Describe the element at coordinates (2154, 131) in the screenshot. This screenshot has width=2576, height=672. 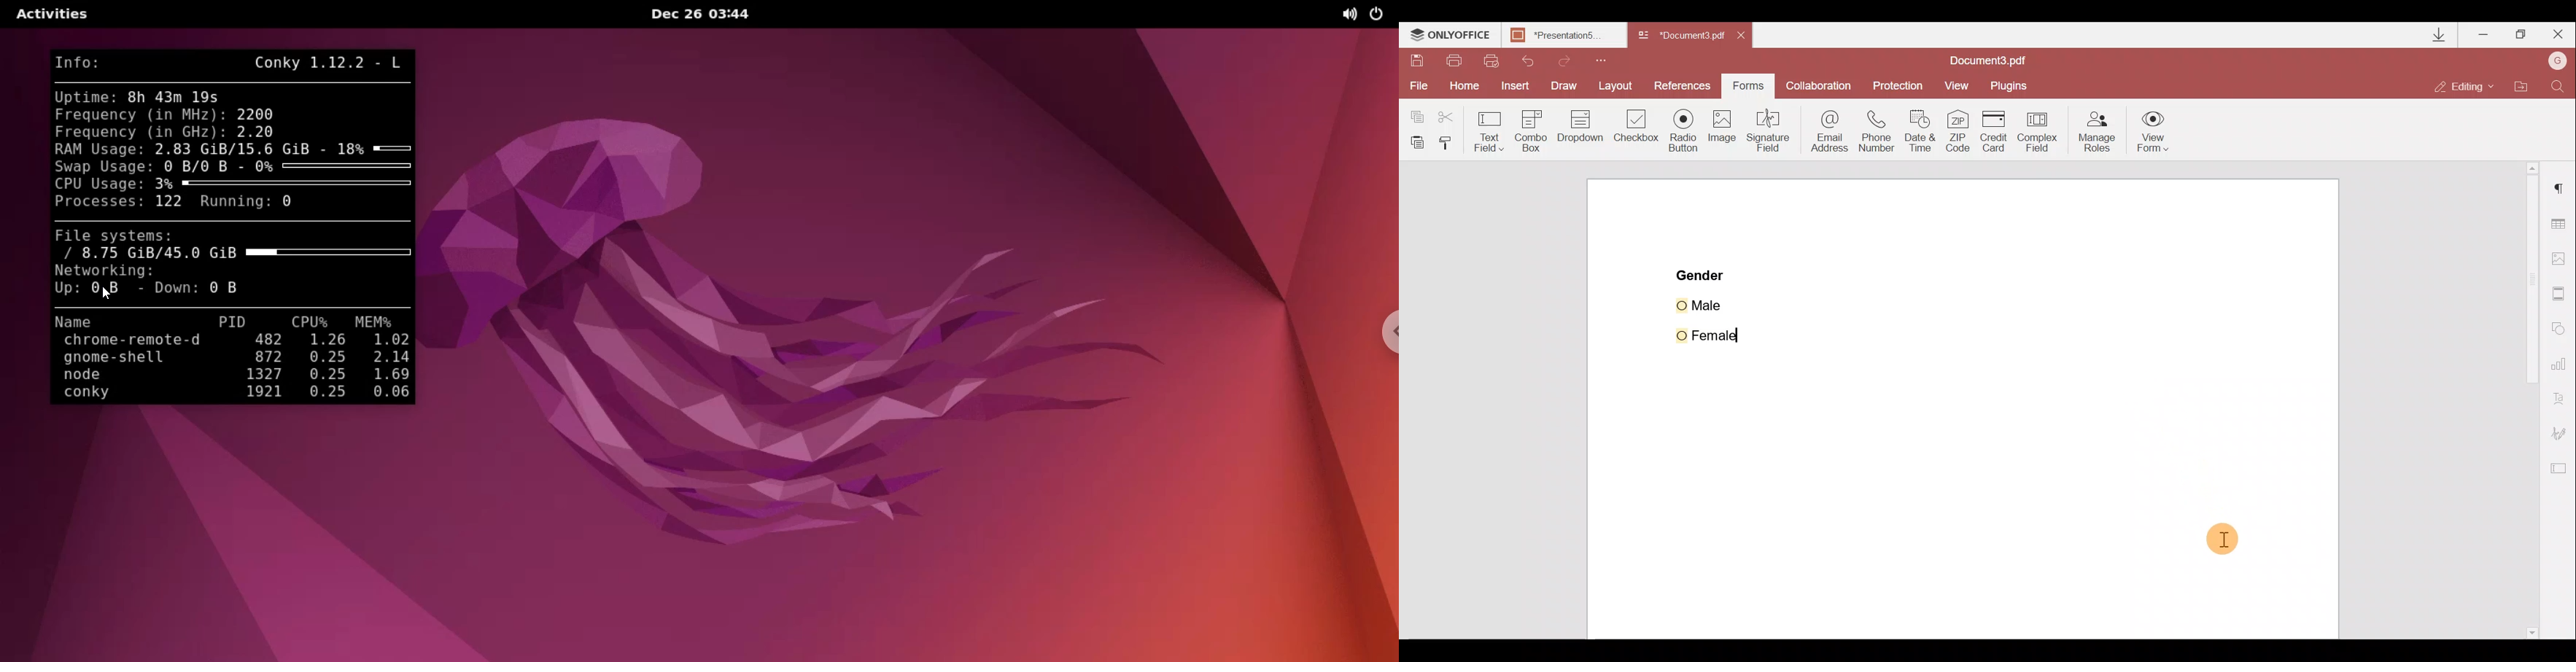
I see `View form` at that location.